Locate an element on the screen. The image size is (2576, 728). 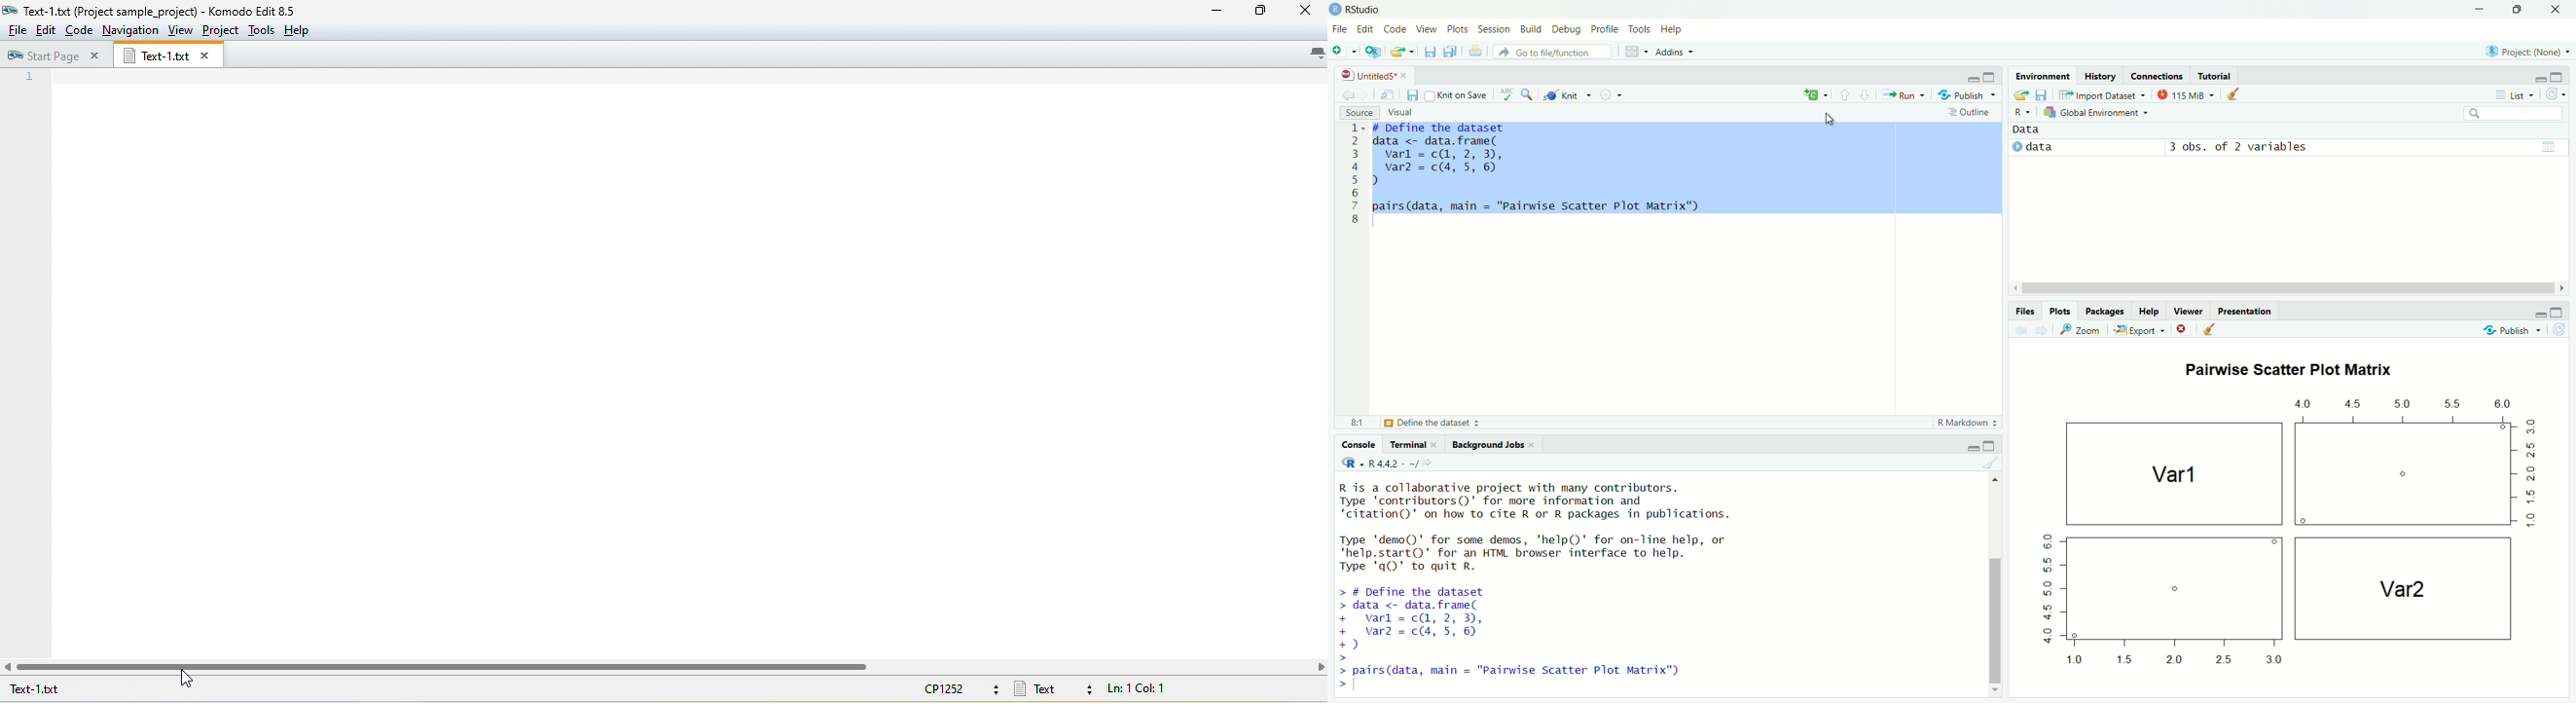
Plots is located at coordinates (1459, 28).